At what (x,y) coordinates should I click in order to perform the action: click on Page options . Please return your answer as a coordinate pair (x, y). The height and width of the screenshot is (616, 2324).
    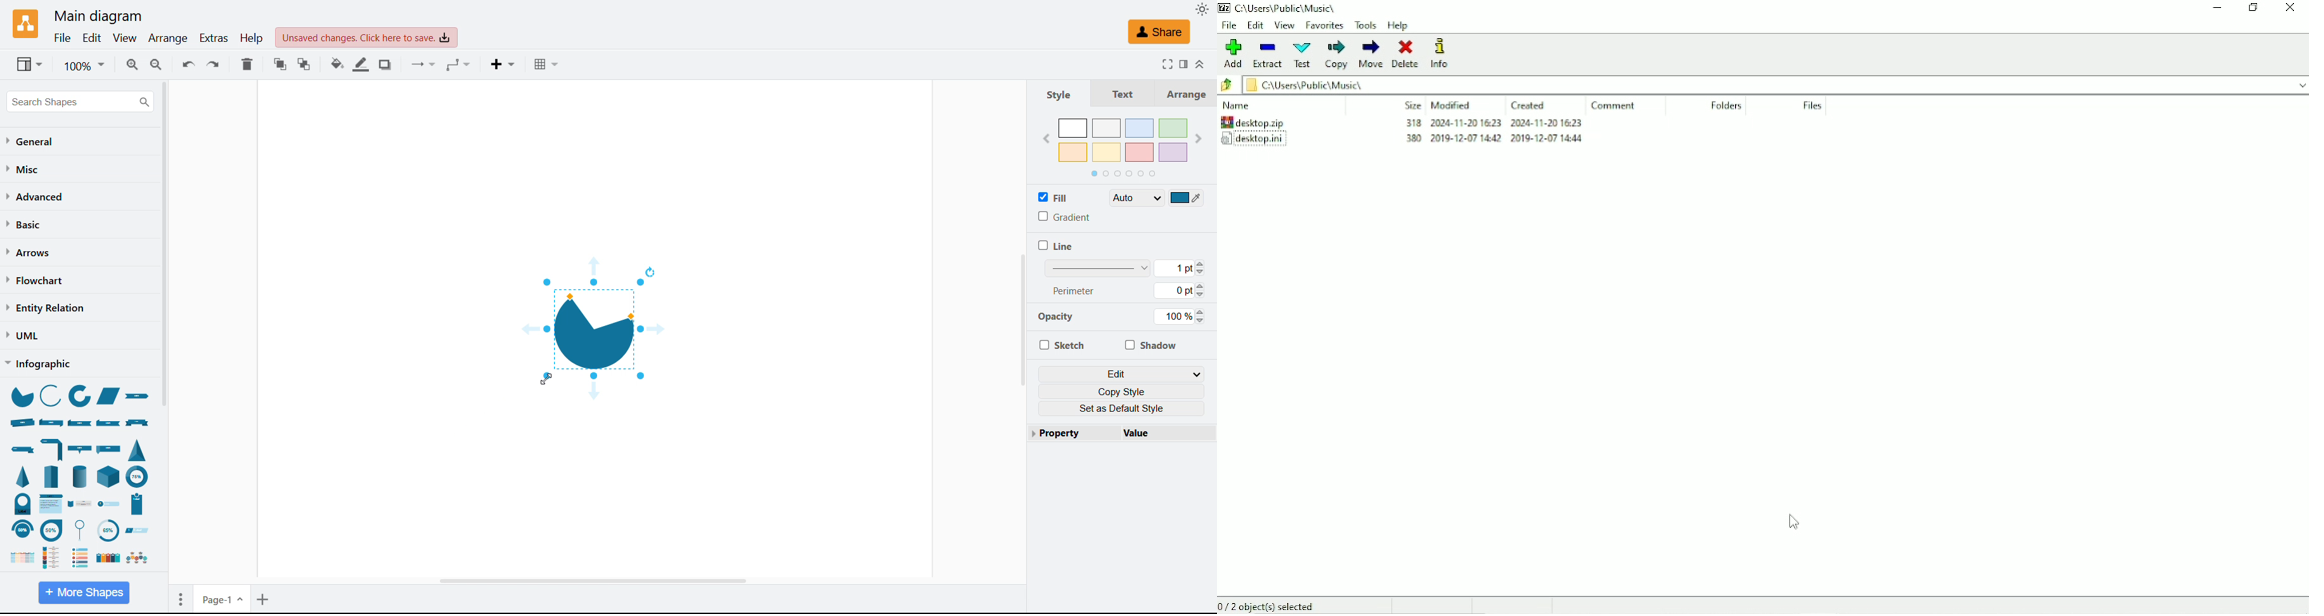
    Looking at the image, I should click on (181, 599).